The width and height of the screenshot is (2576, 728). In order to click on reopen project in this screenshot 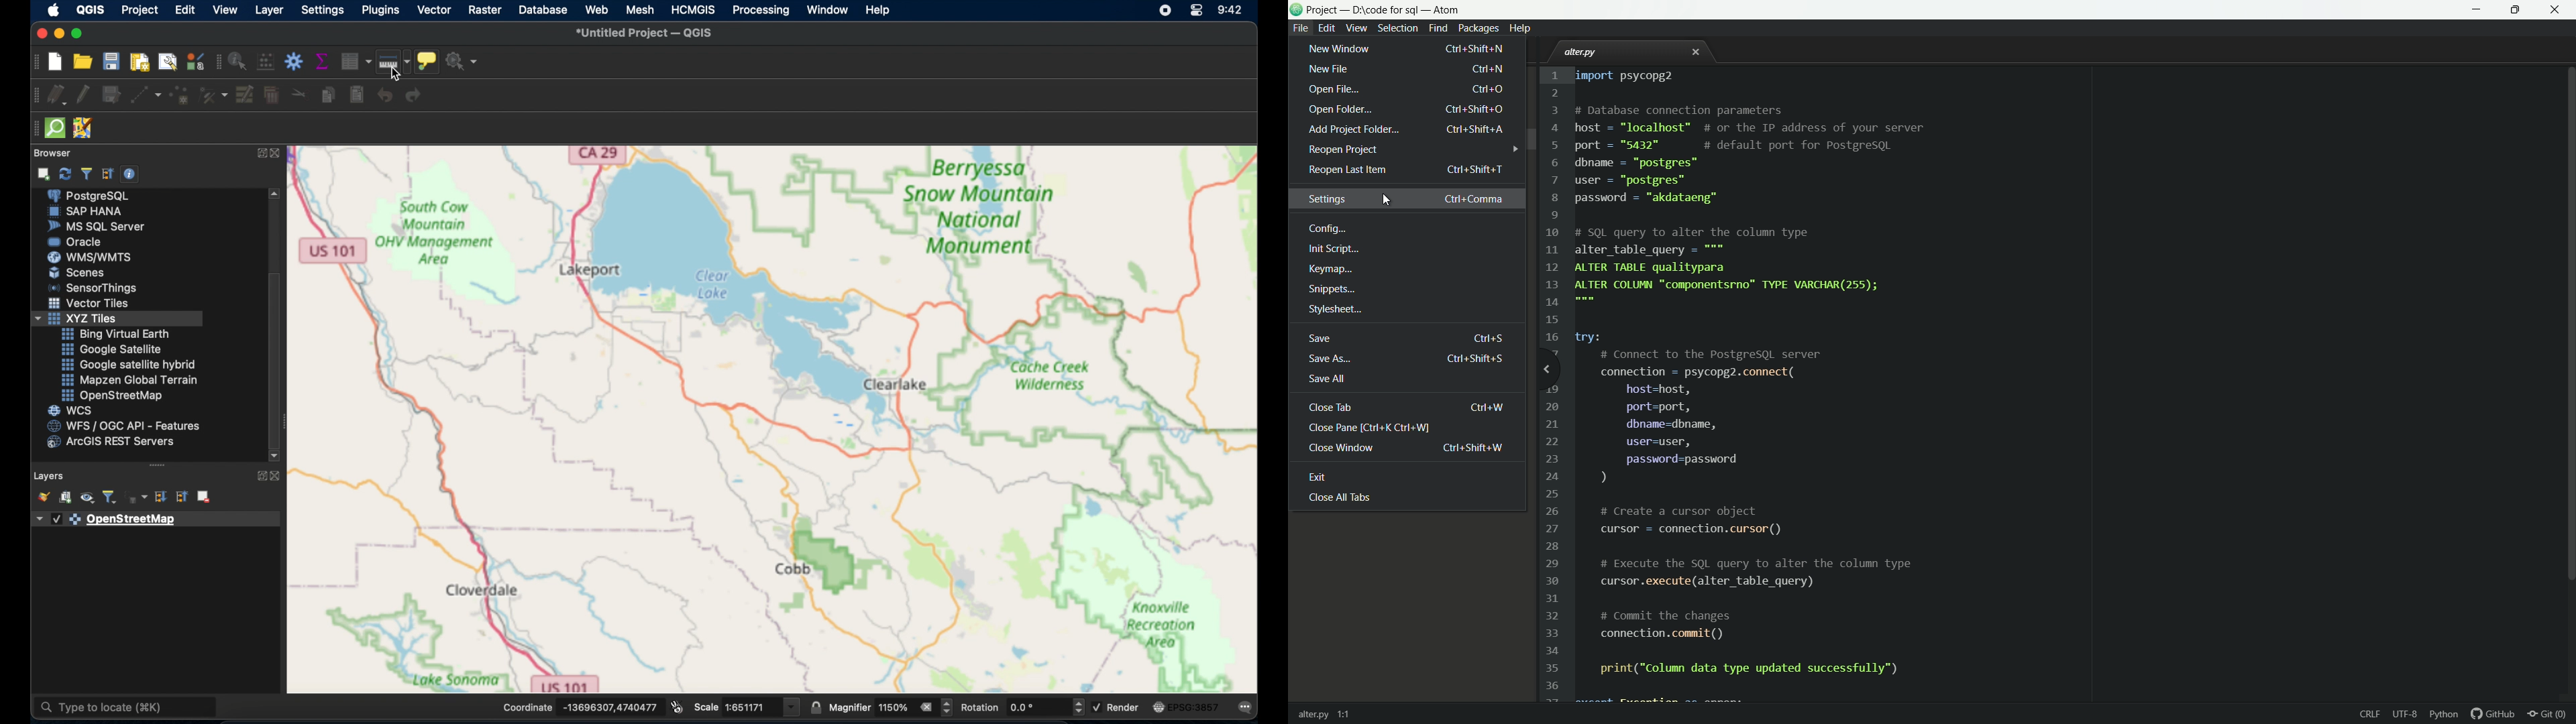, I will do `click(1344, 150)`.